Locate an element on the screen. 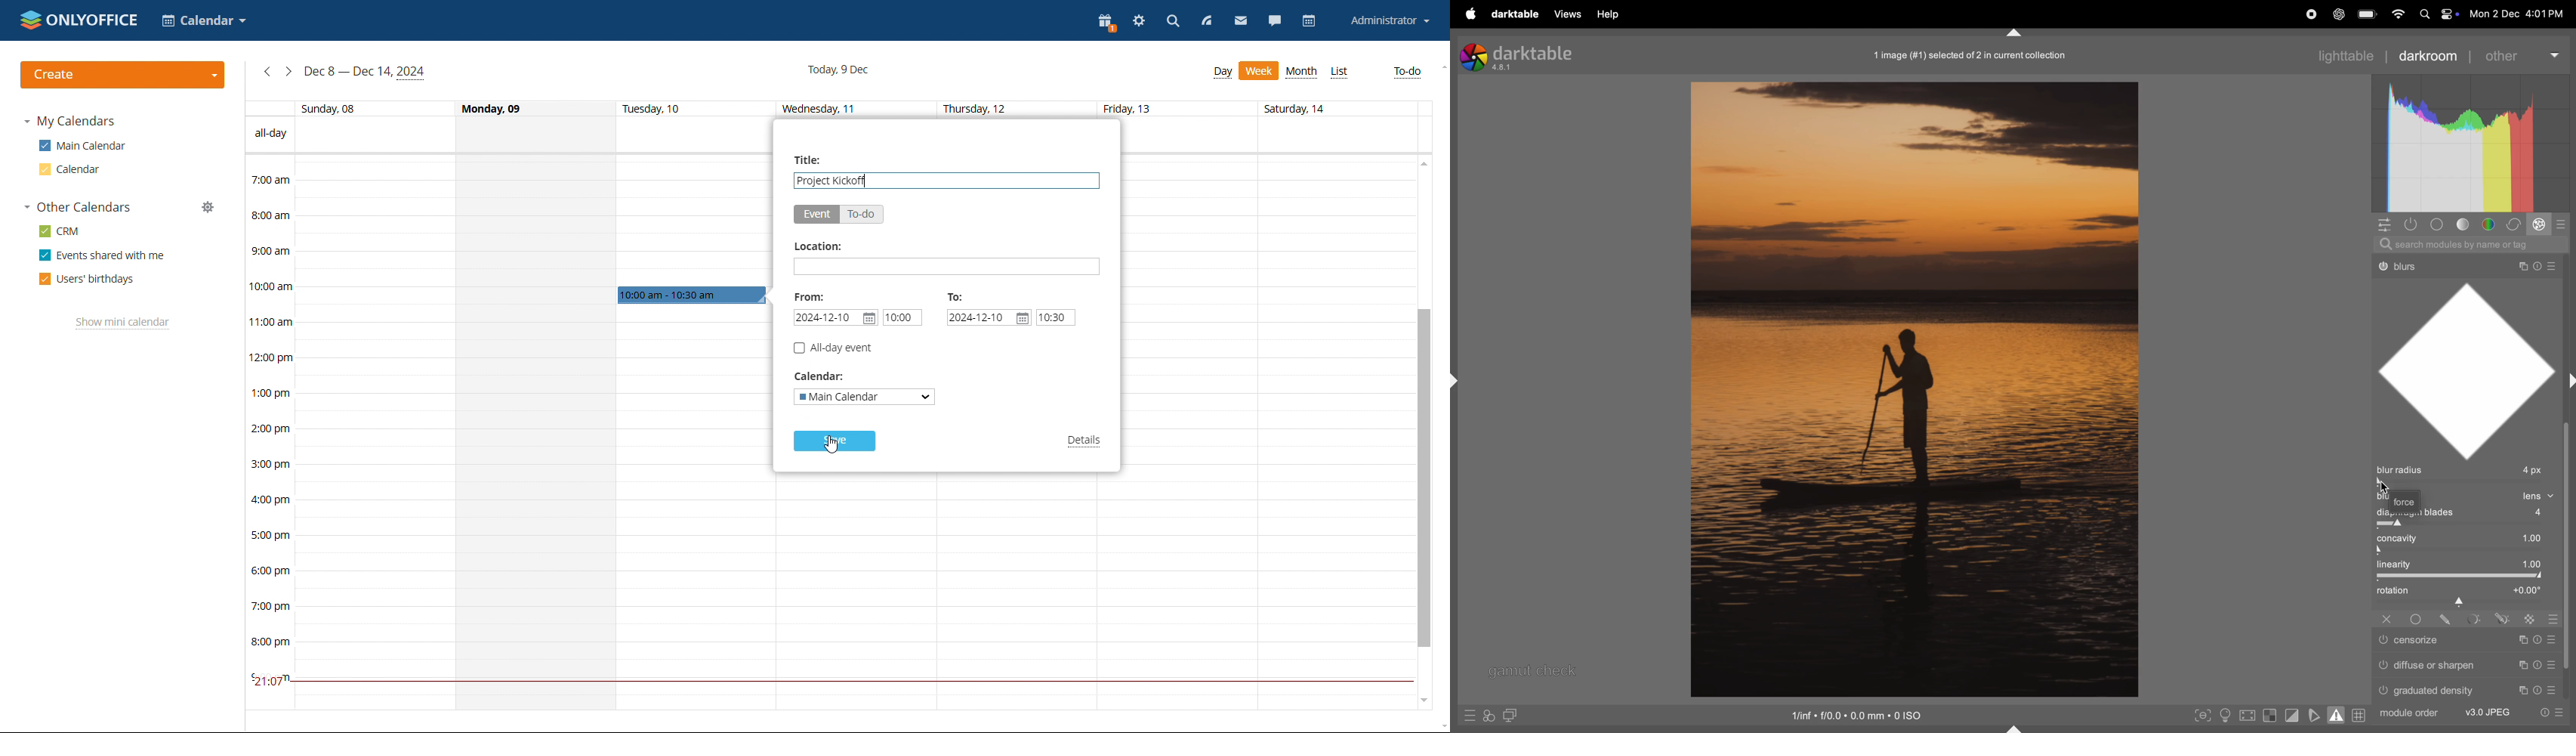   is located at coordinates (2531, 619).